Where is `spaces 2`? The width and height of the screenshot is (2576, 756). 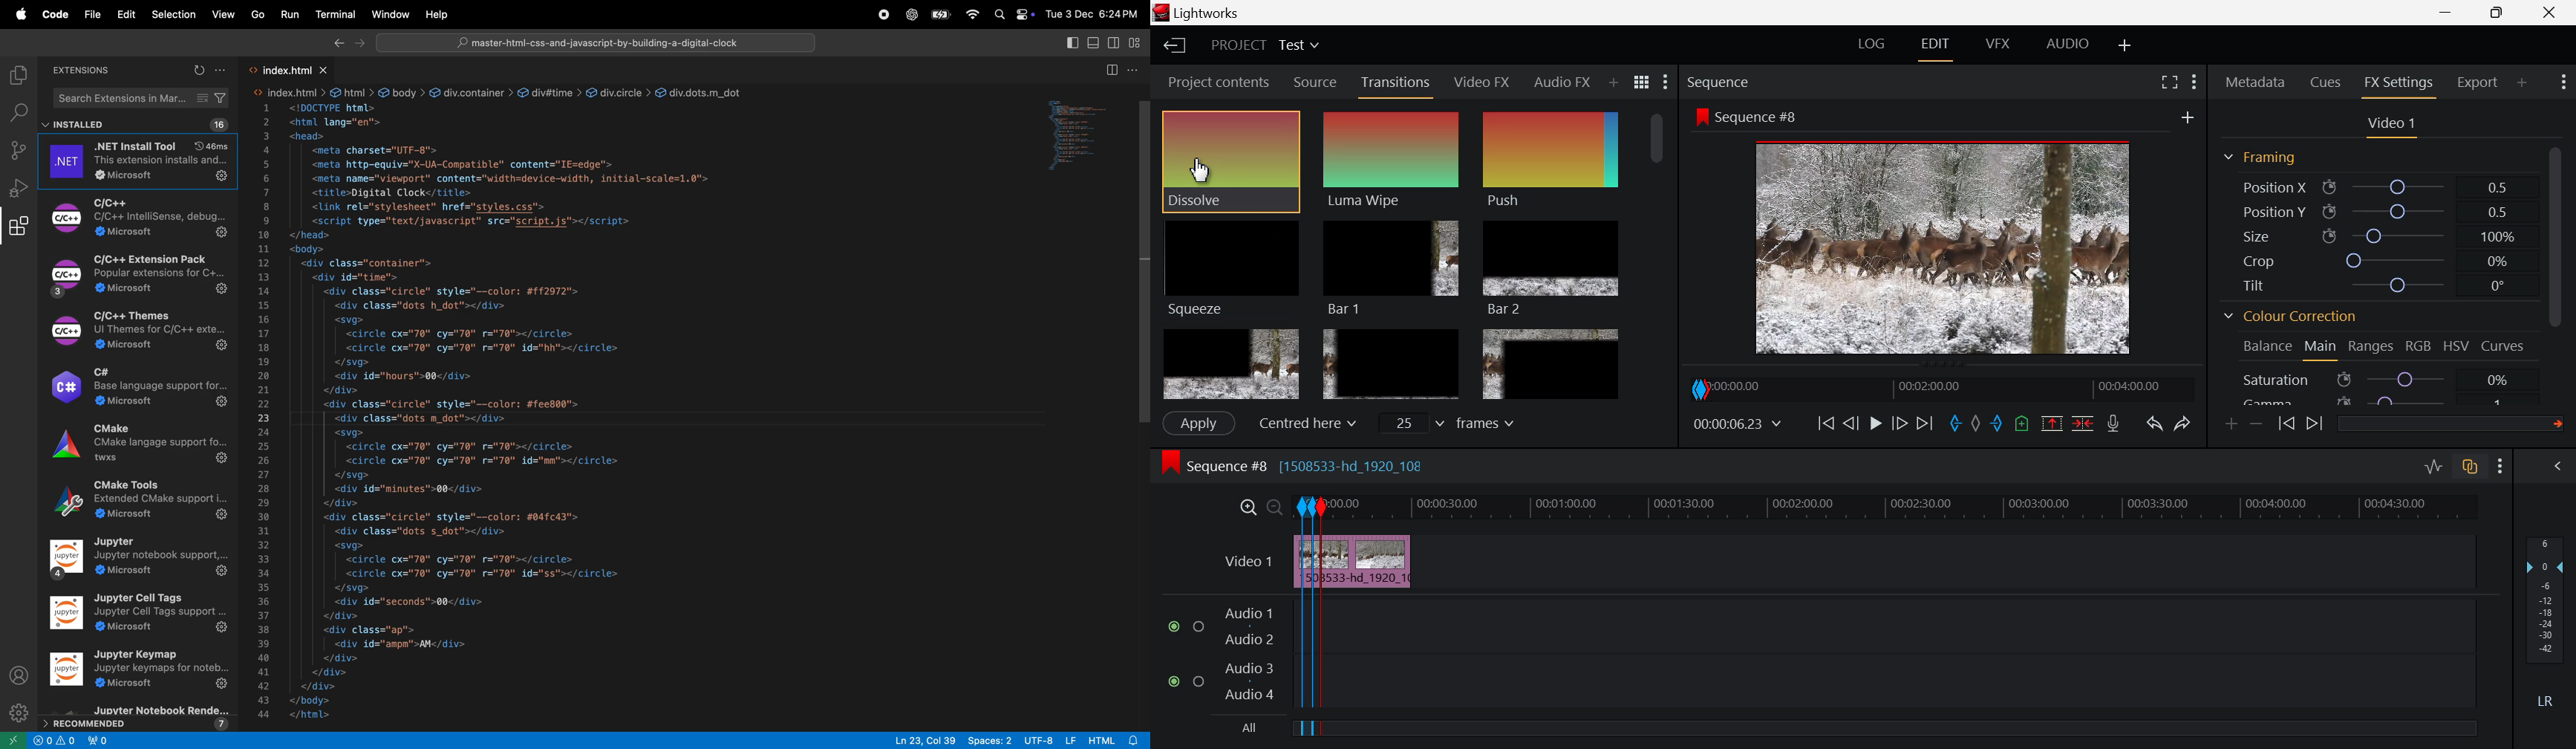
spaces 2 is located at coordinates (992, 739).